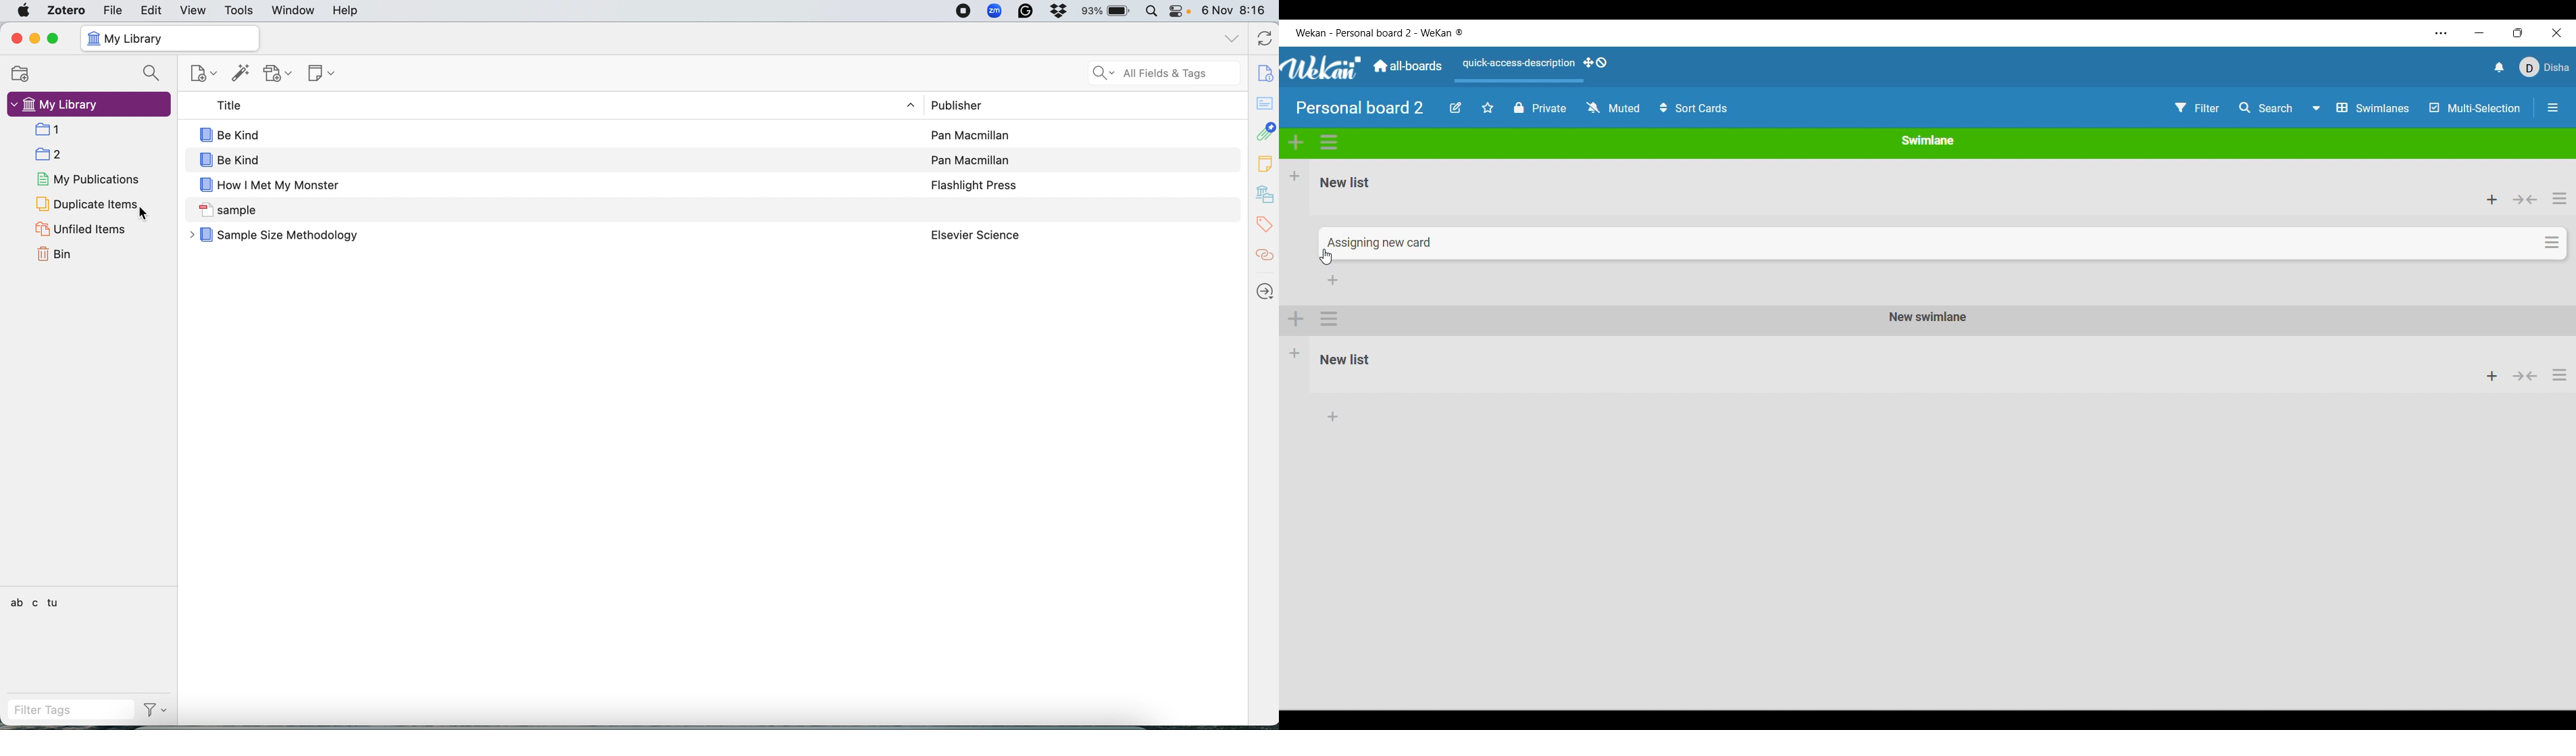  Describe the element at coordinates (972, 135) in the screenshot. I see `Pan Macmilan` at that location.